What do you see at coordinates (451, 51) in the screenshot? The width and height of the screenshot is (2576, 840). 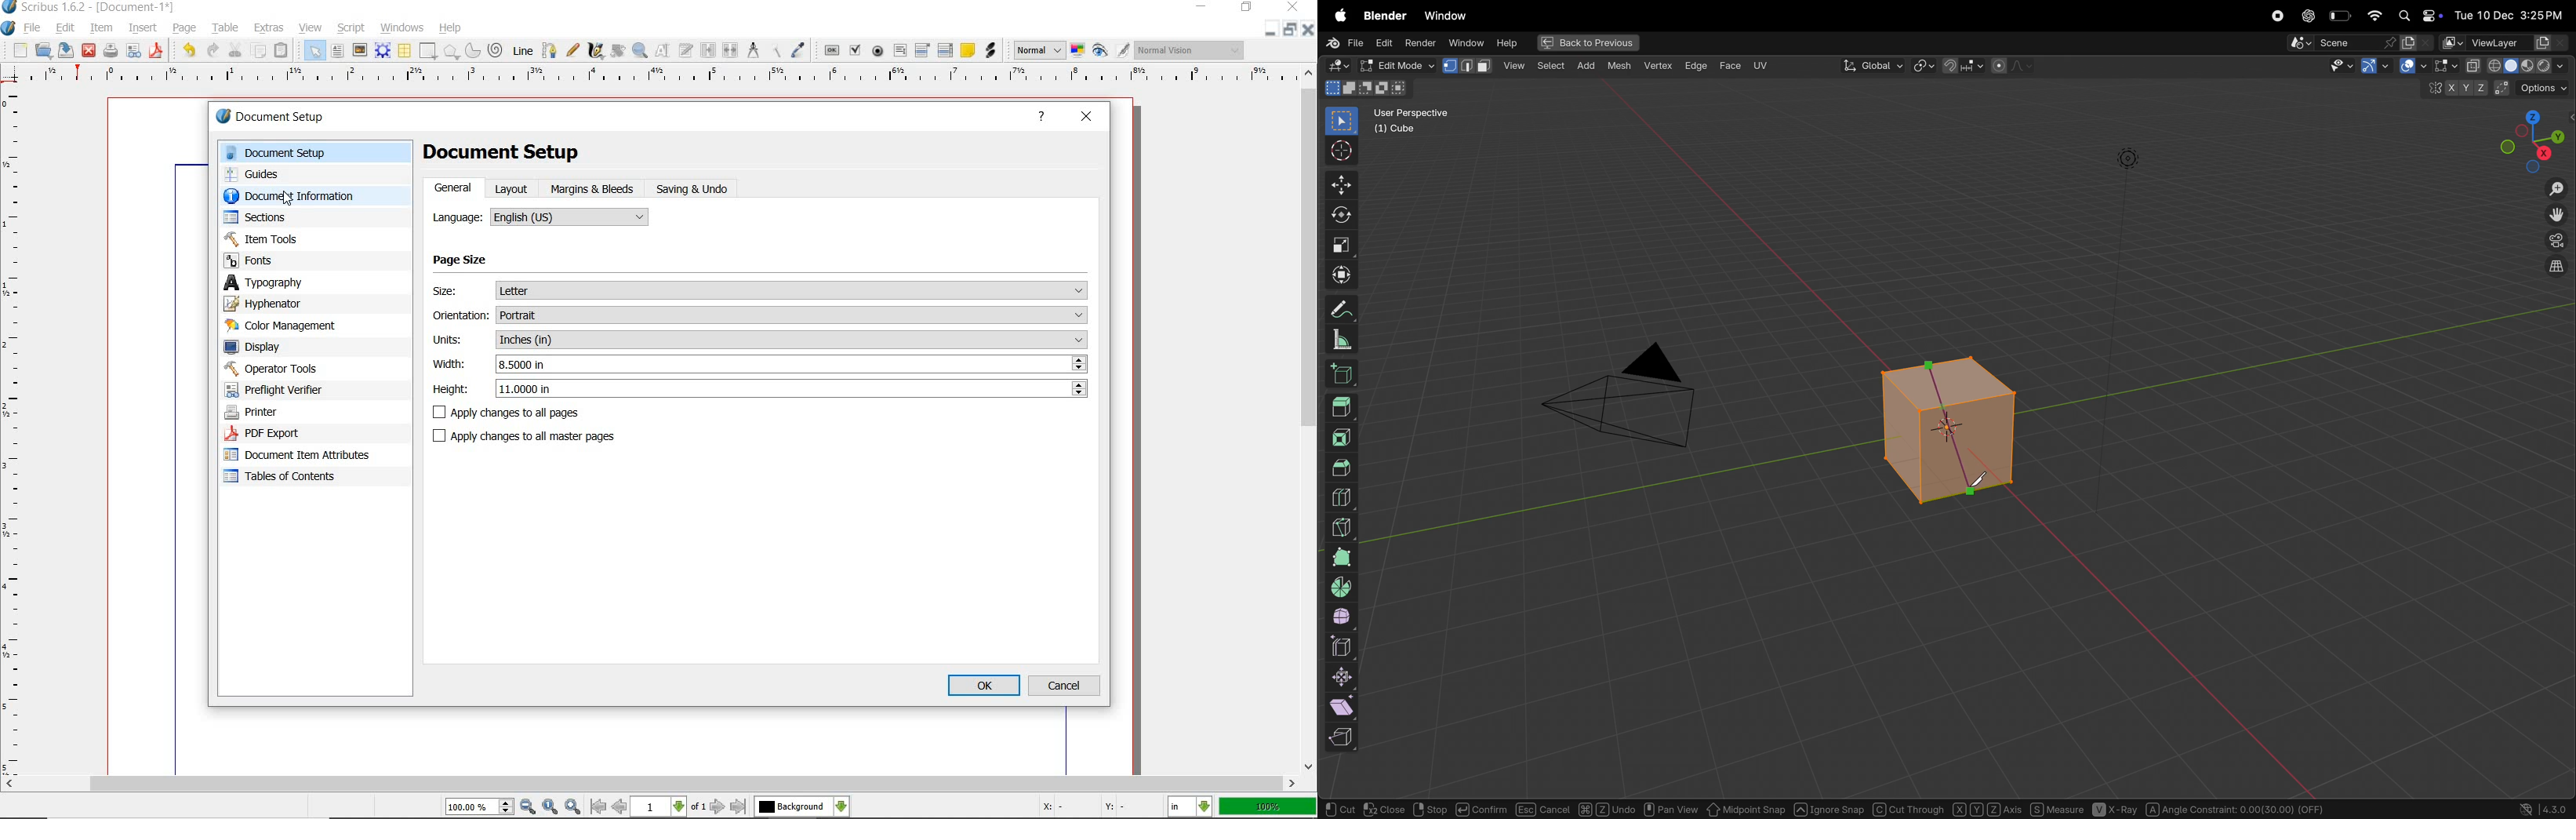 I see `shape` at bounding box center [451, 51].